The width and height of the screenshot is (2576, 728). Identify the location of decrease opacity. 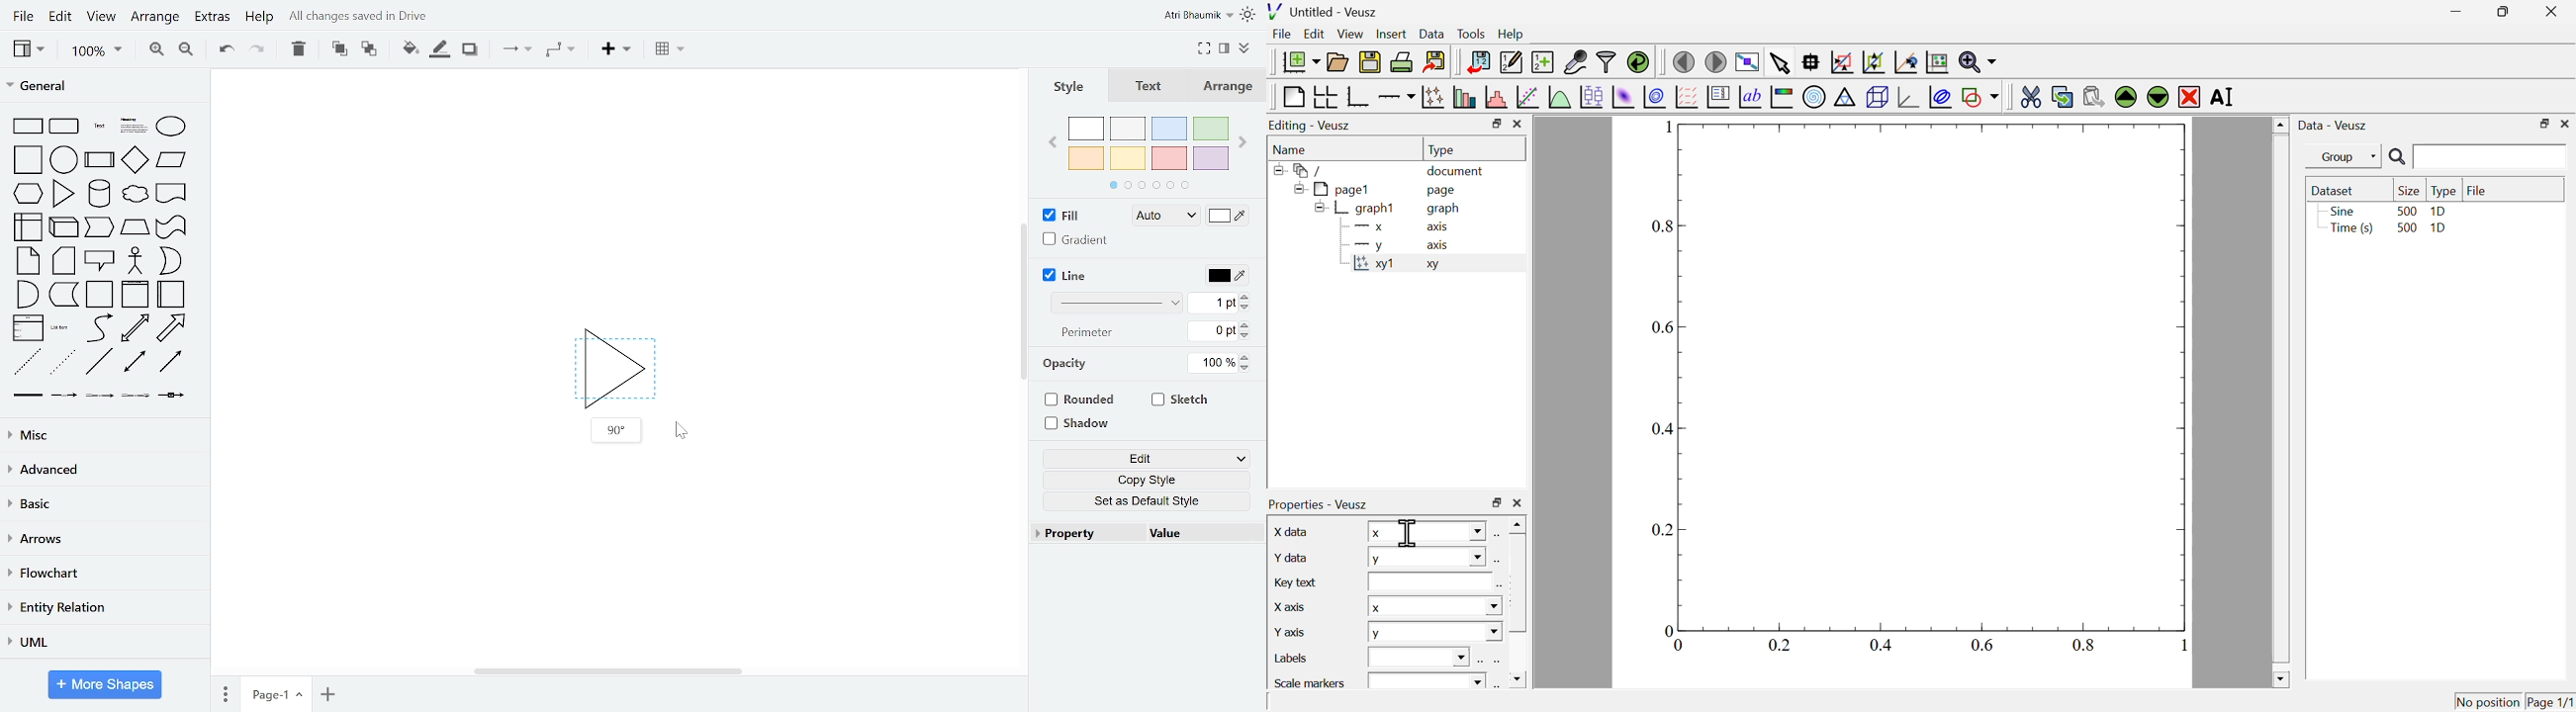
(1248, 369).